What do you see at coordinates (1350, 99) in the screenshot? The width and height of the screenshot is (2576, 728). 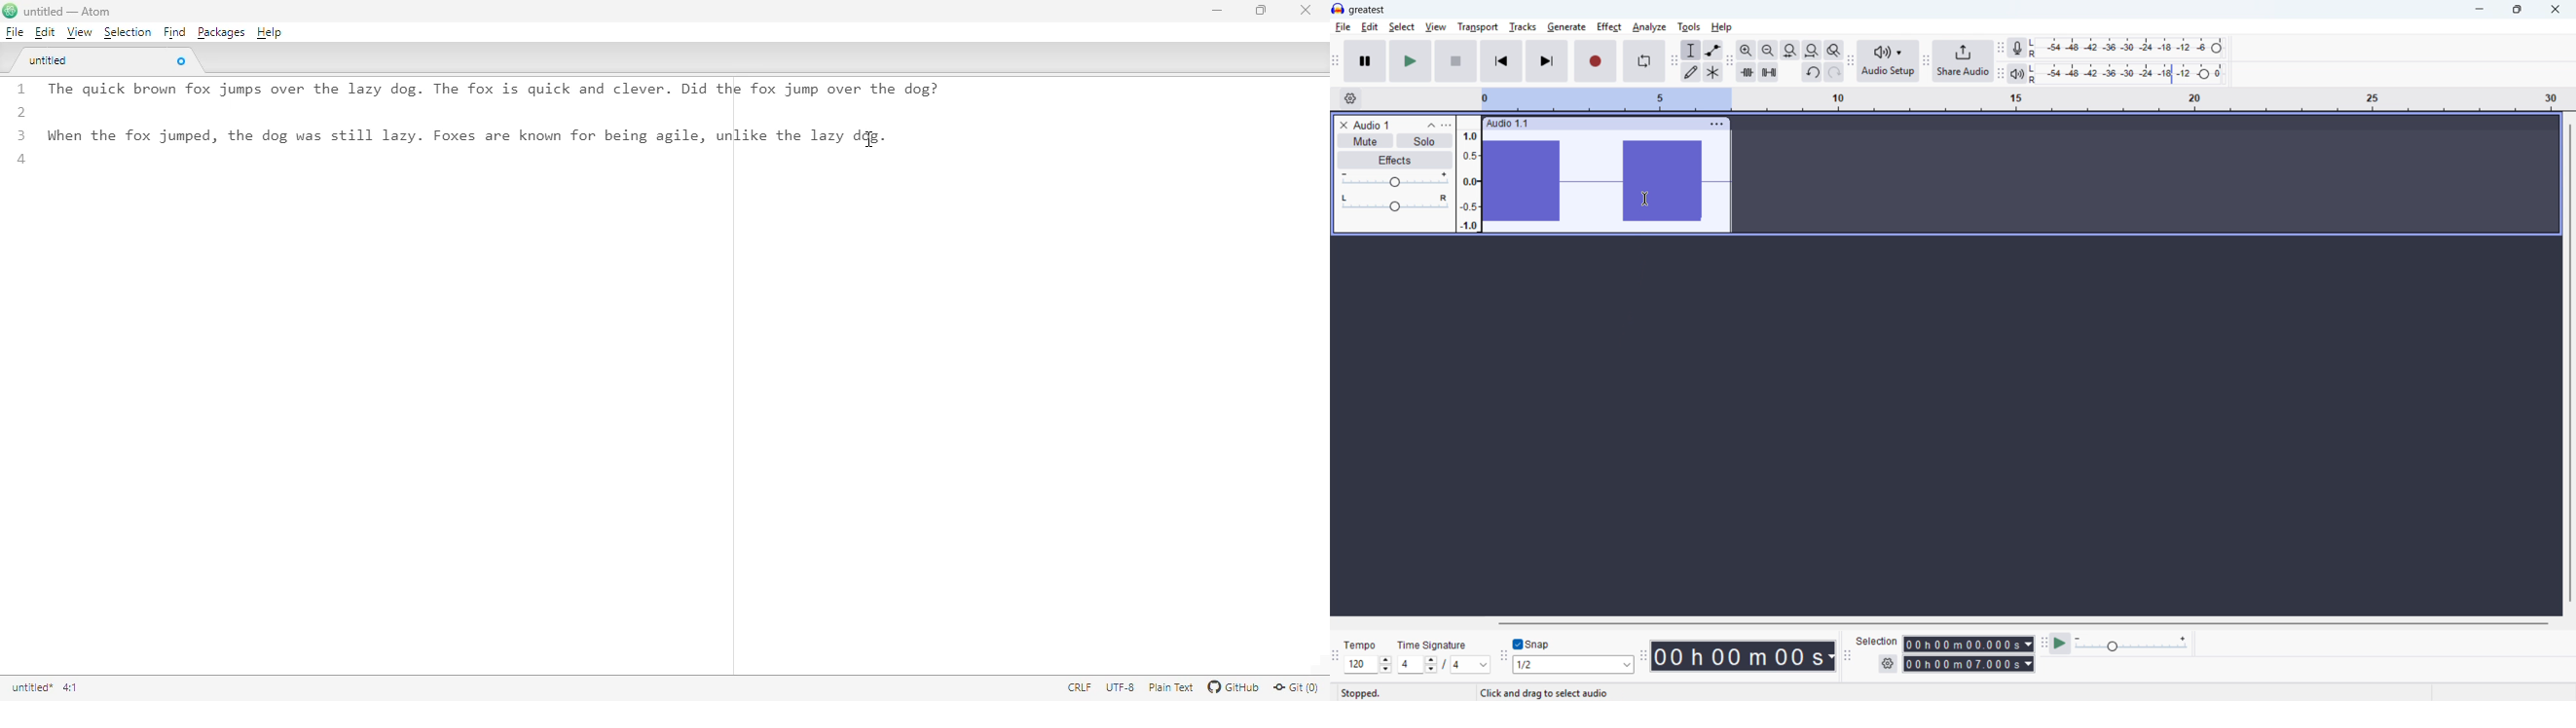 I see `Timeline settings ` at bounding box center [1350, 99].